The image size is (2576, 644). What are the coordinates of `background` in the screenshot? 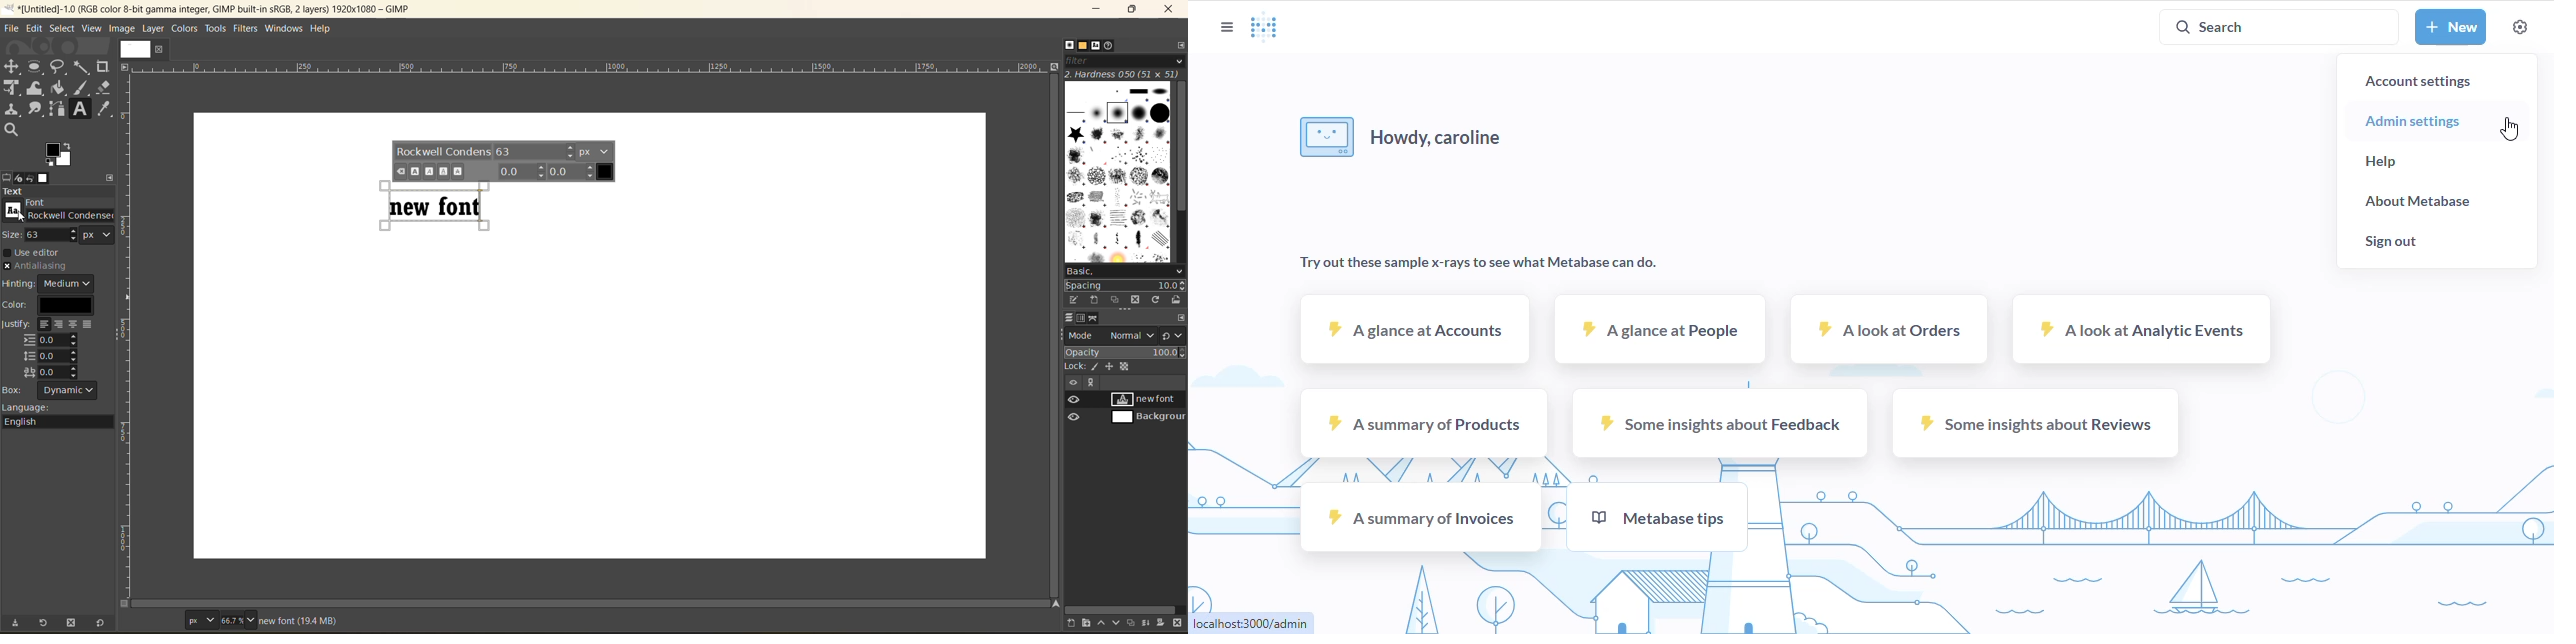 It's located at (1151, 418).